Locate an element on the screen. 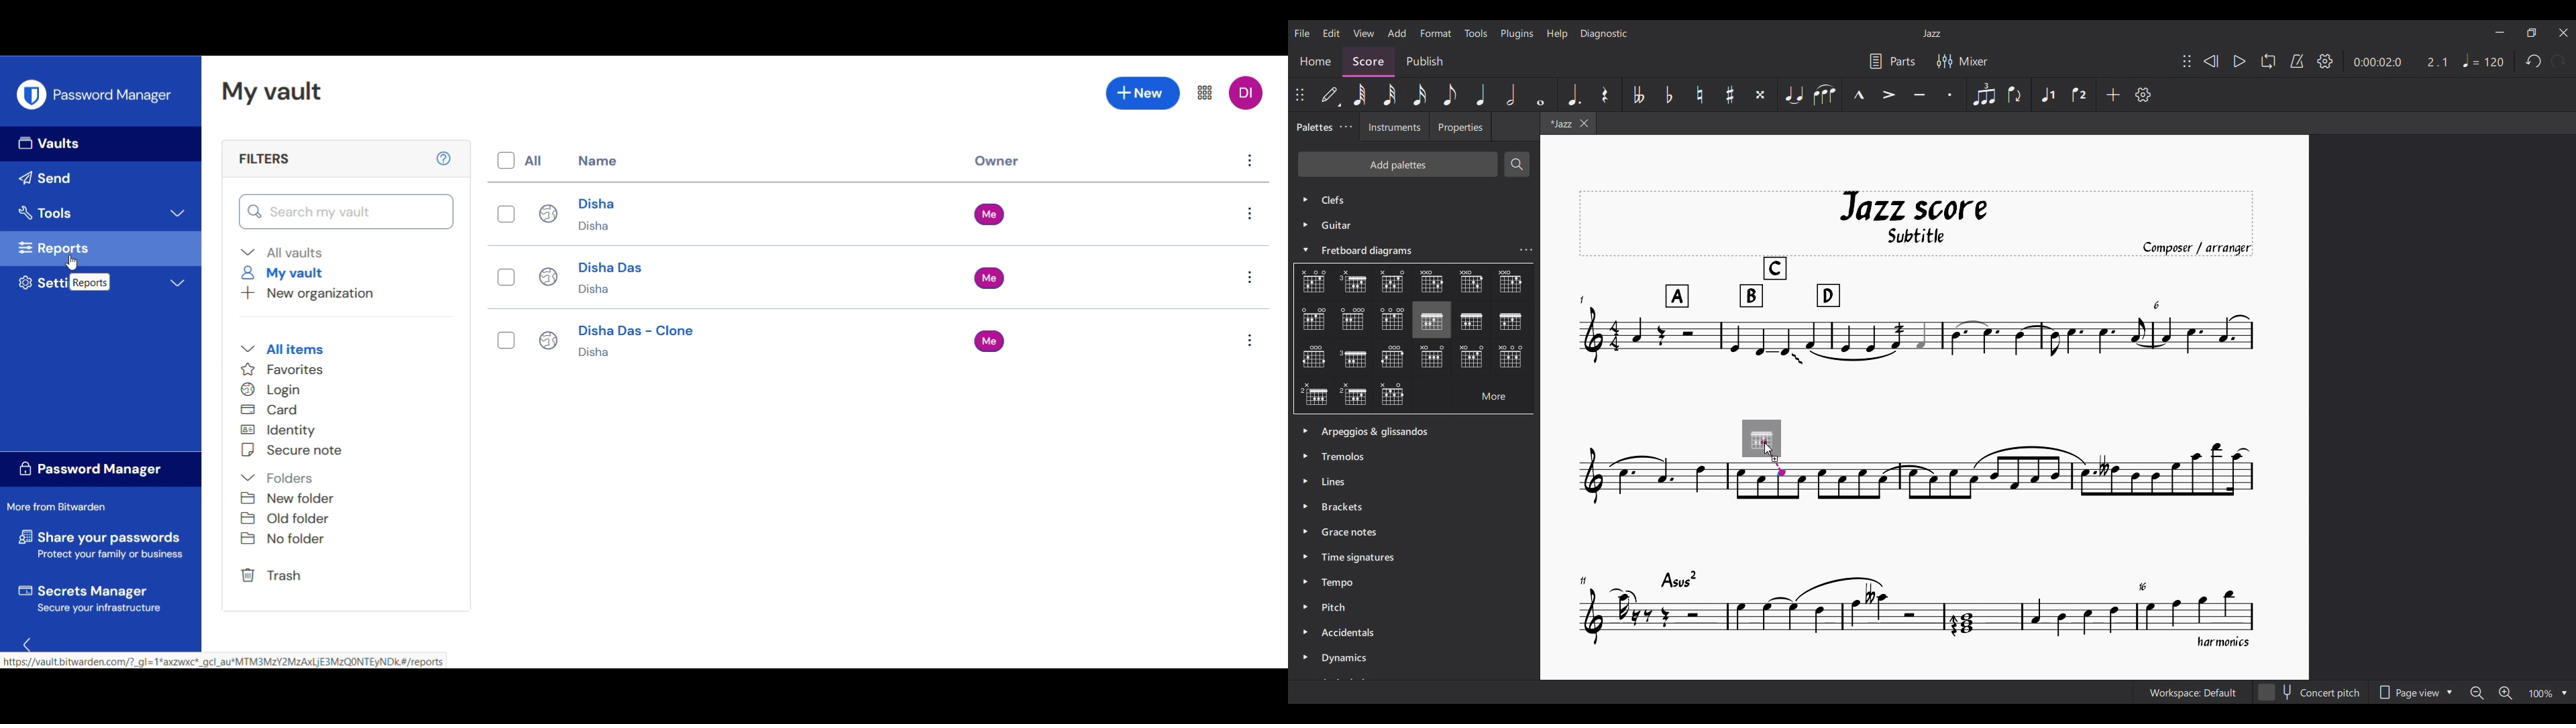 The image size is (2576, 728). Diagnostic menu is located at coordinates (1604, 34).